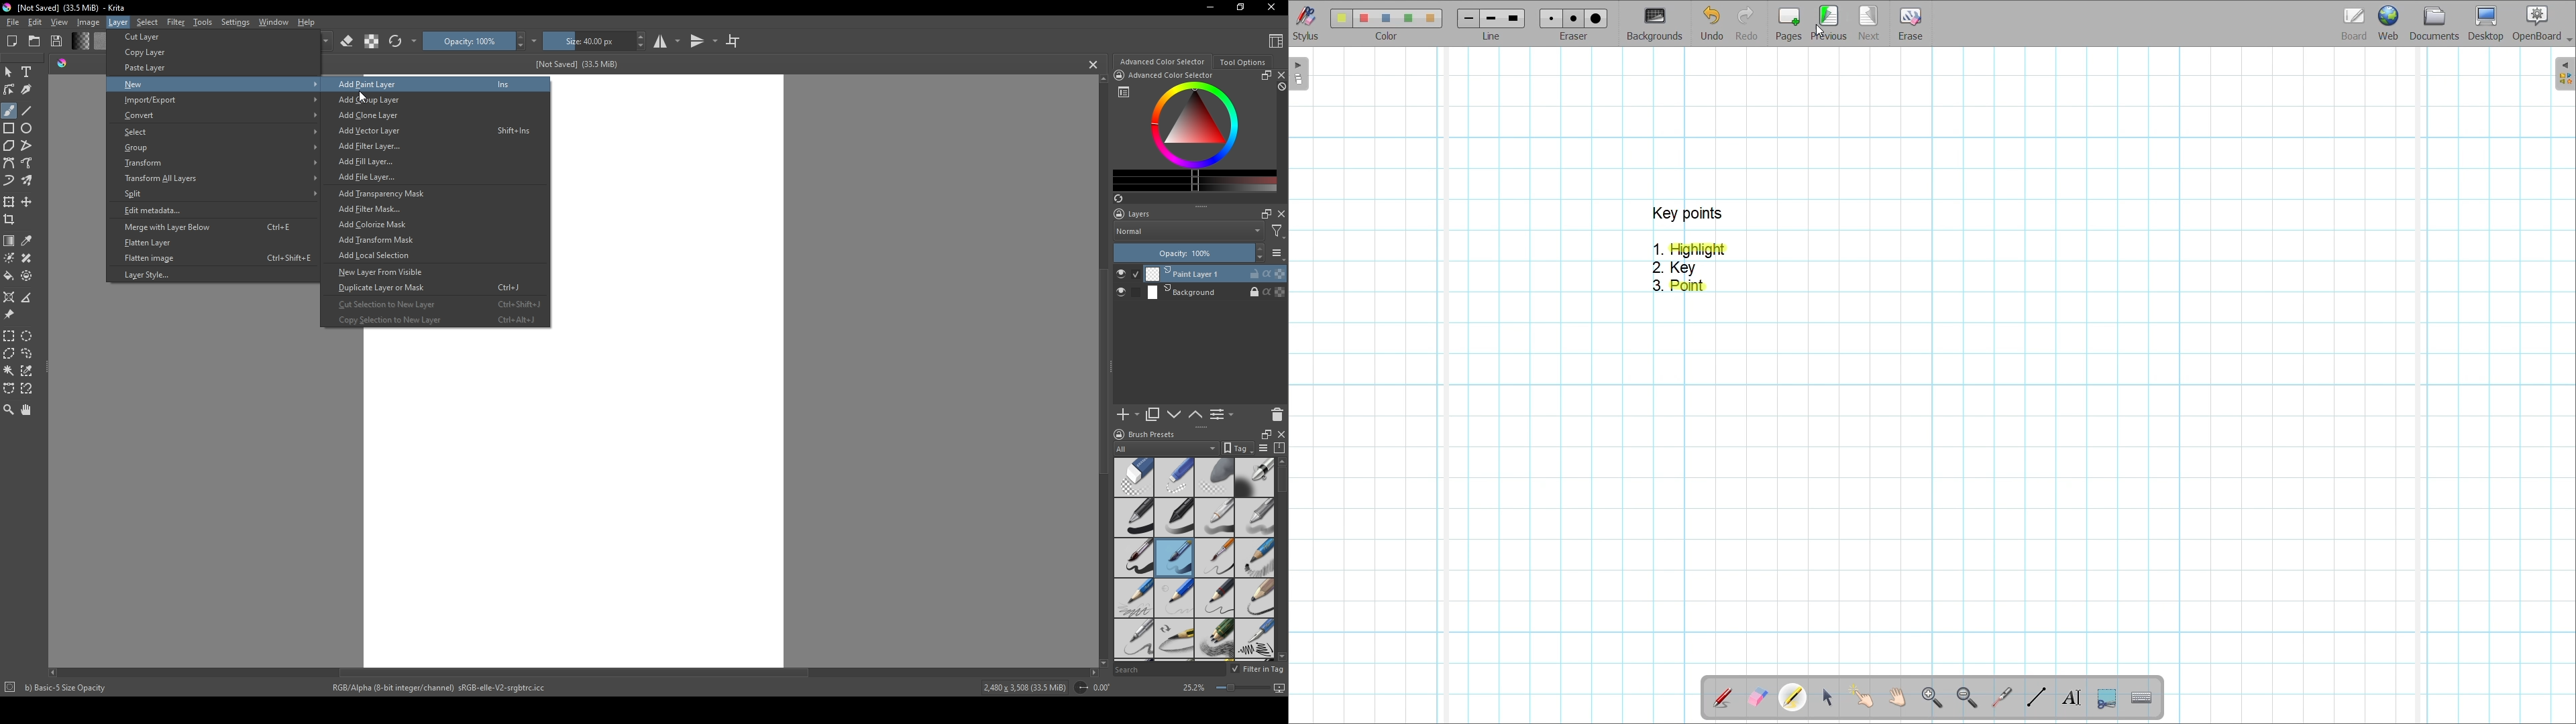  I want to click on Interact with items, so click(1861, 697).